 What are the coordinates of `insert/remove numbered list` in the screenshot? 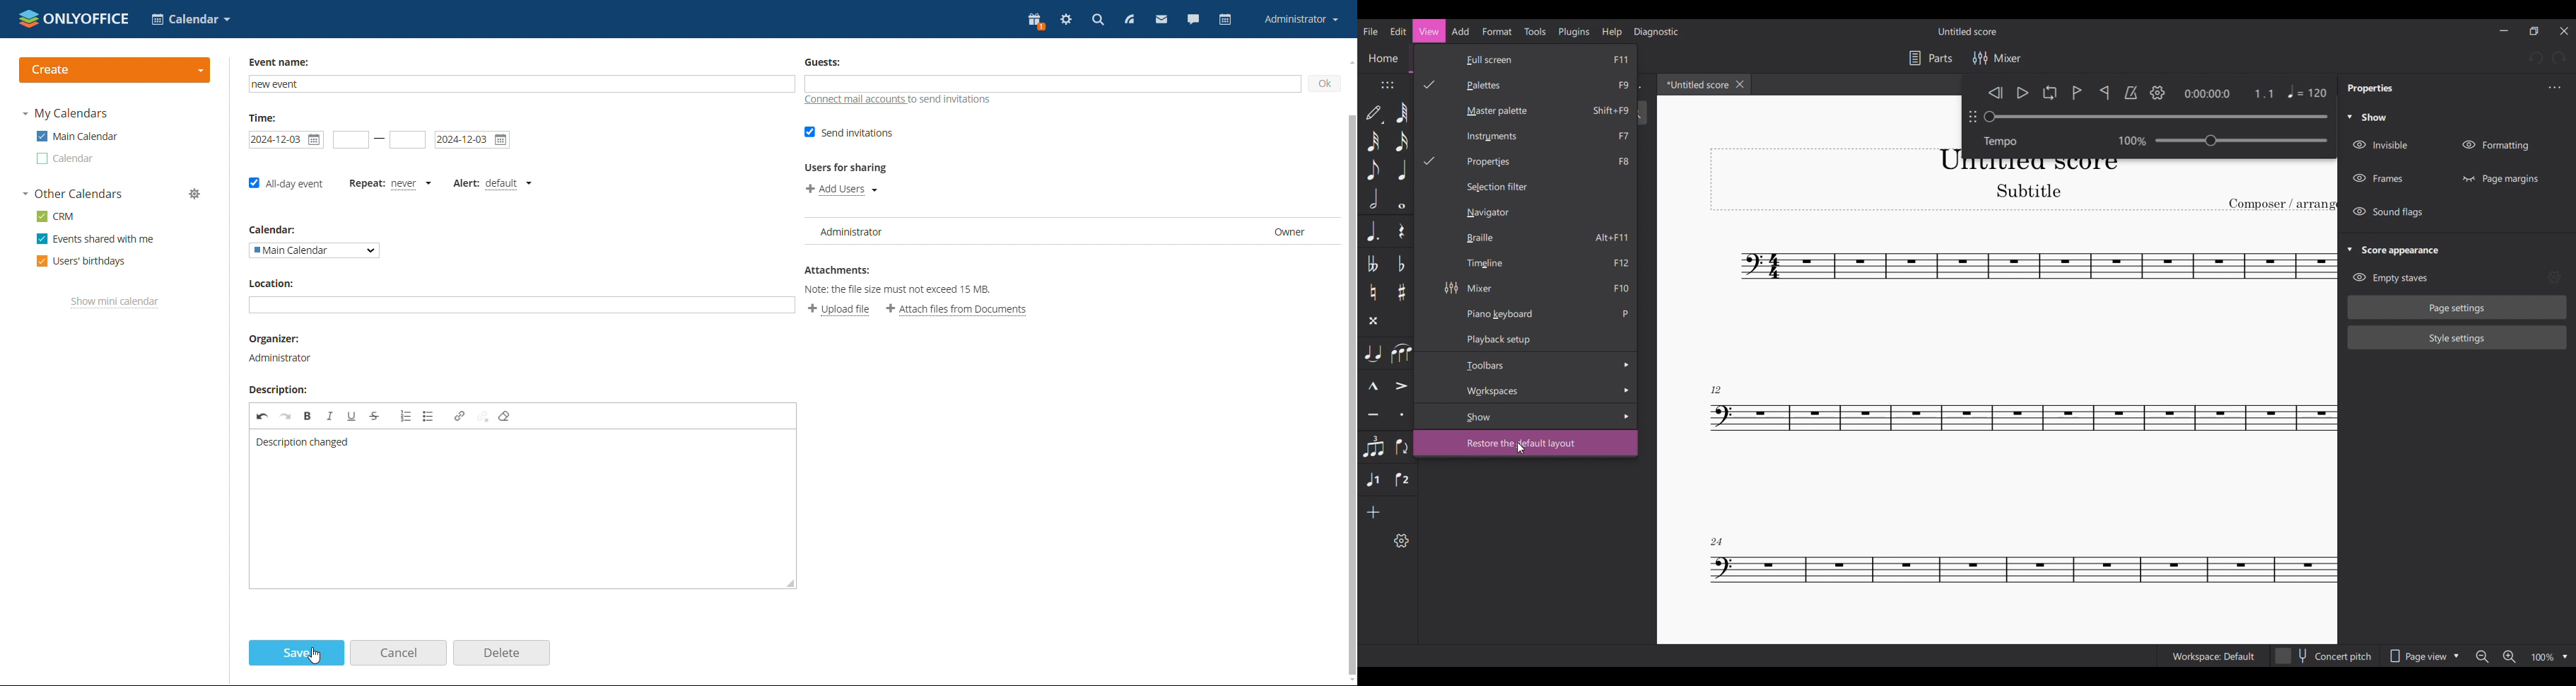 It's located at (406, 417).